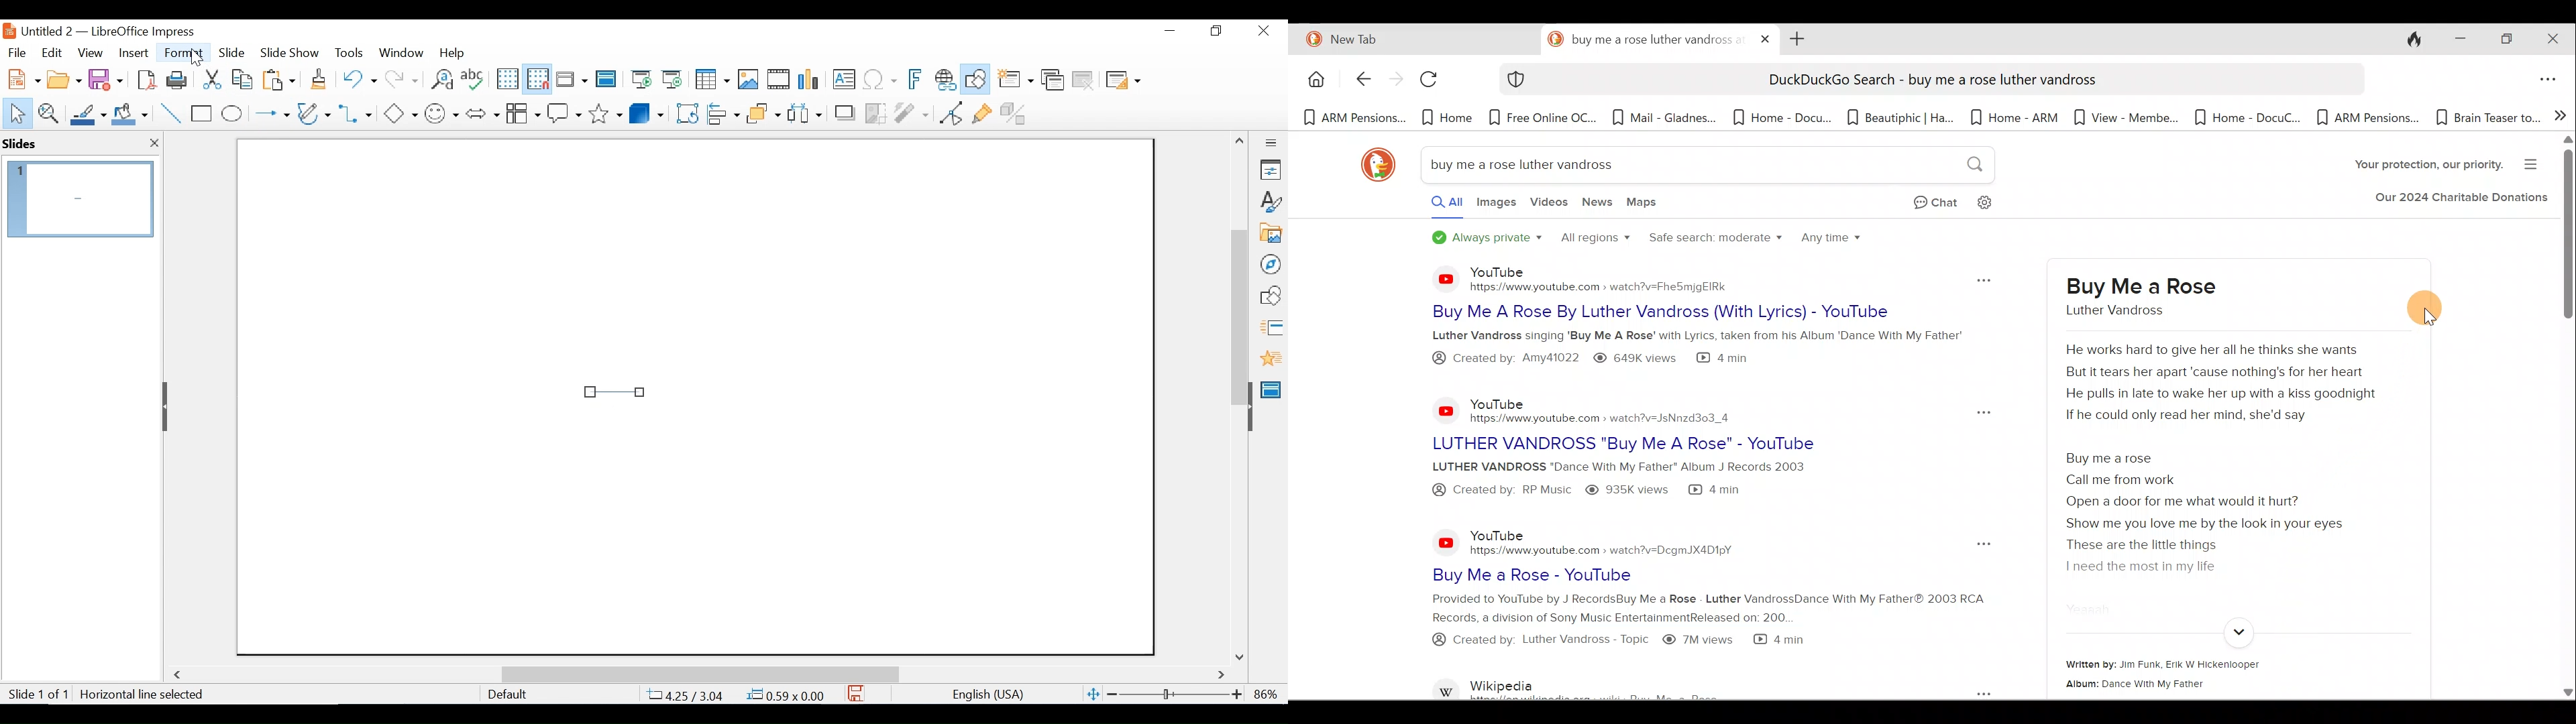 The width and height of the screenshot is (2576, 728). I want to click on Add new tab, so click(1794, 38).